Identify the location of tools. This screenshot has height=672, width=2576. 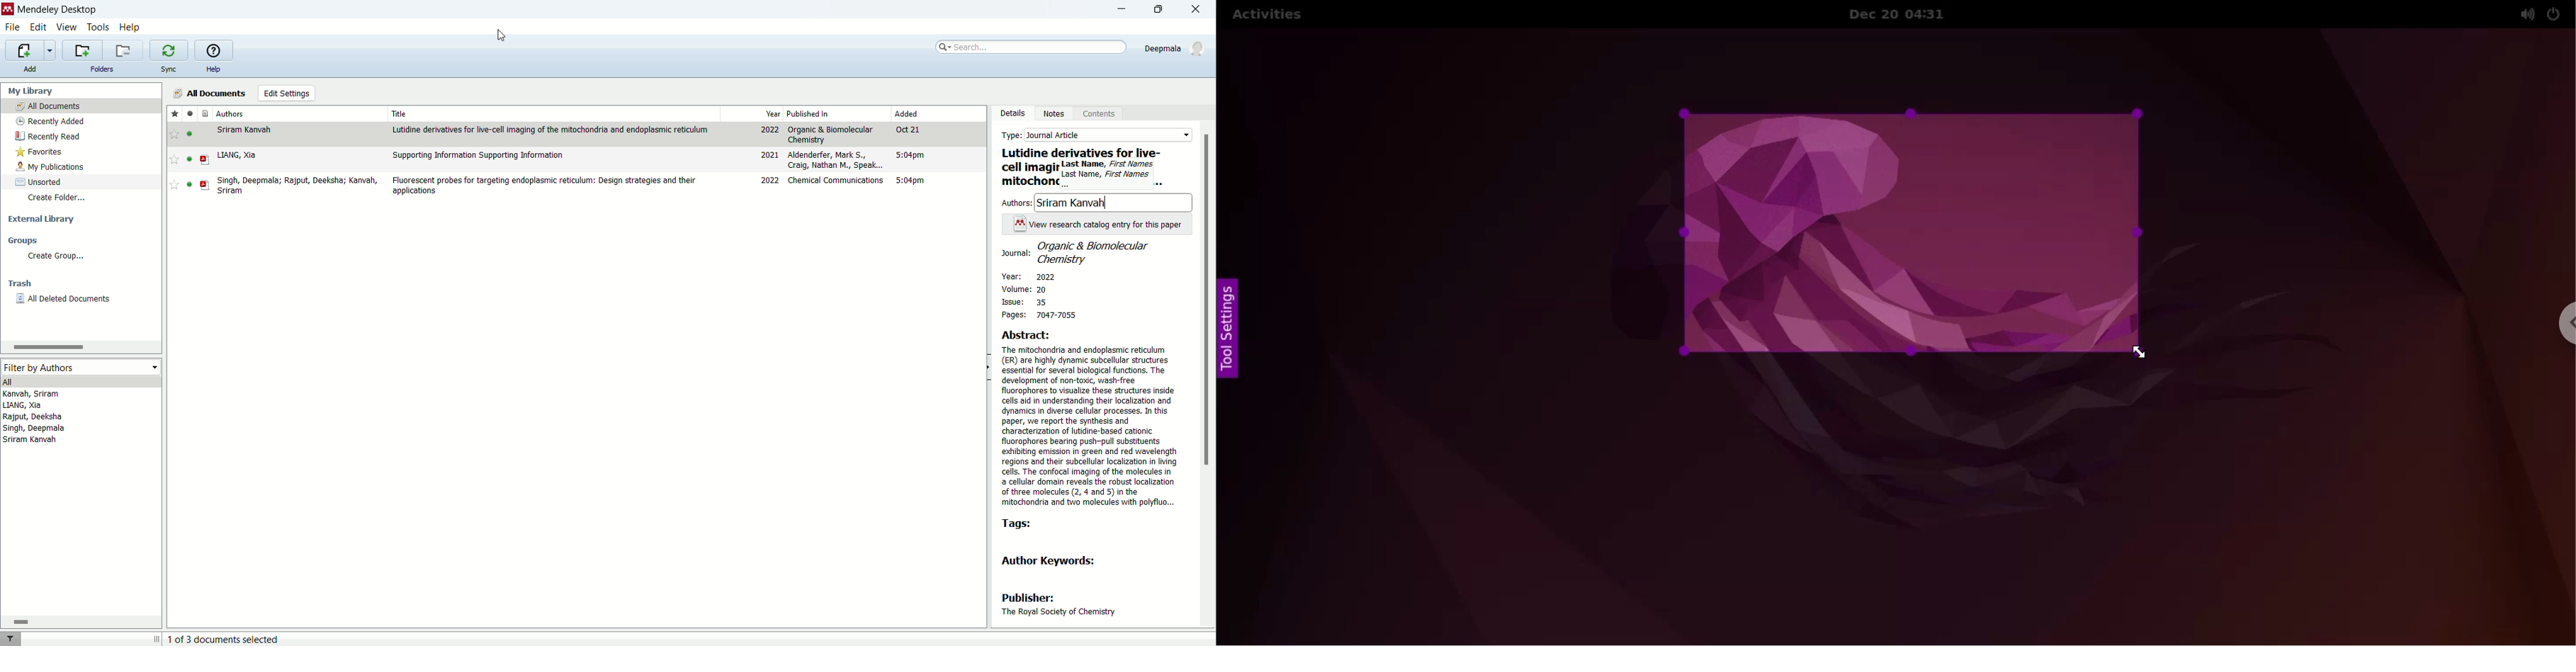
(99, 28).